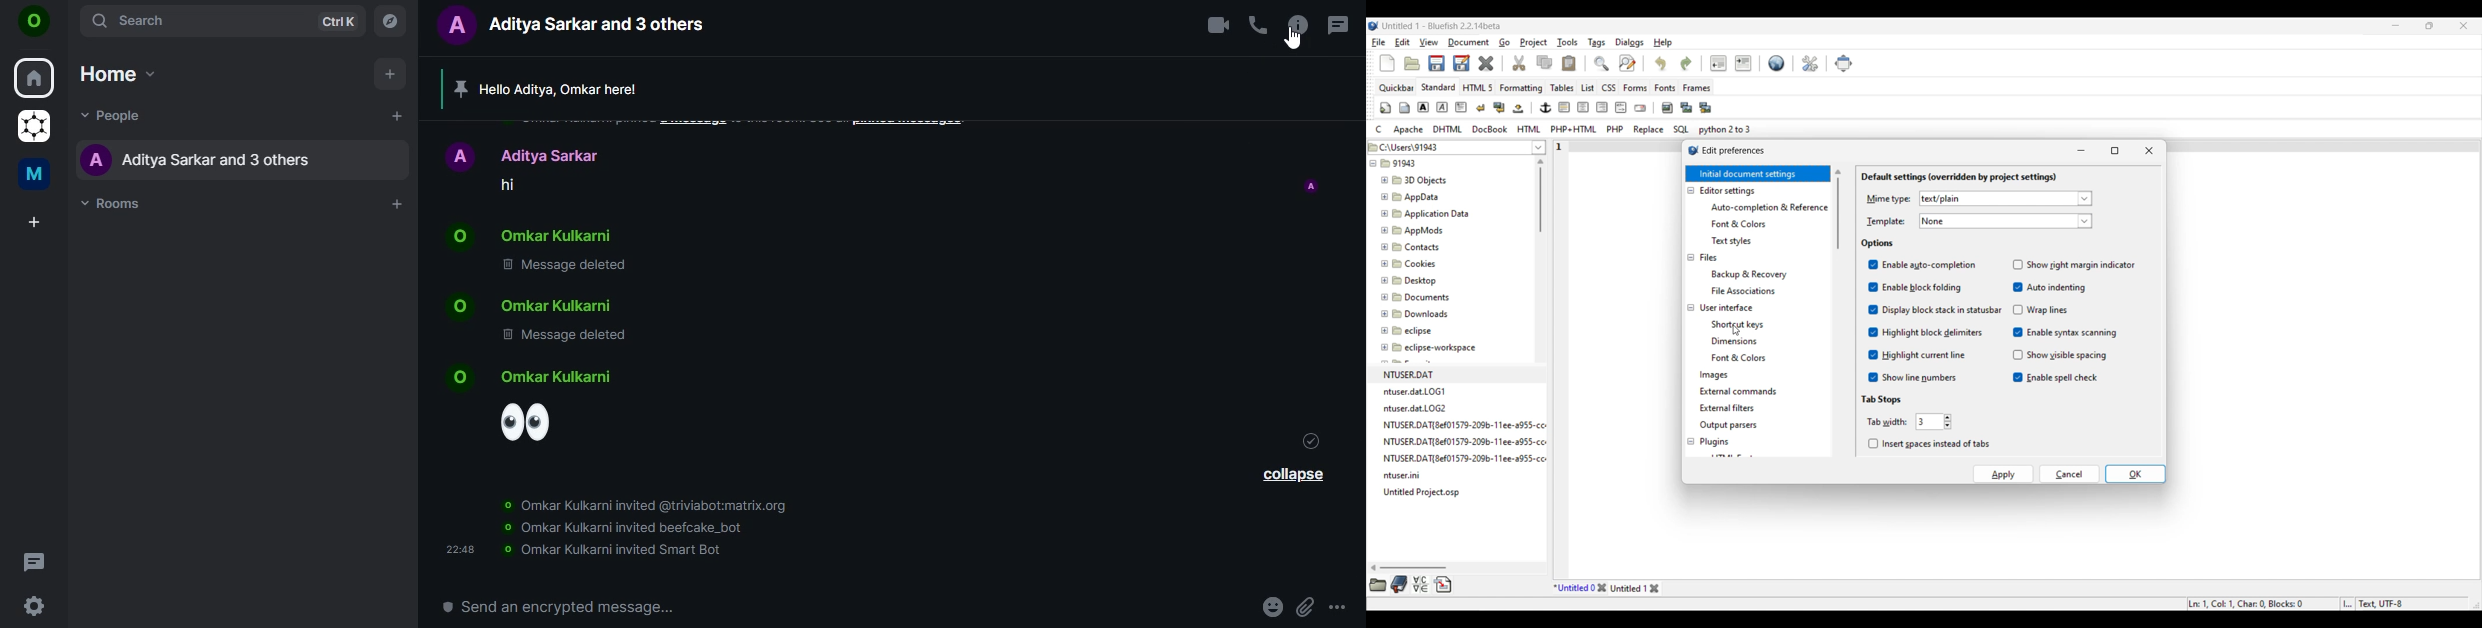  Describe the element at coordinates (1697, 88) in the screenshot. I see `Frames` at that location.